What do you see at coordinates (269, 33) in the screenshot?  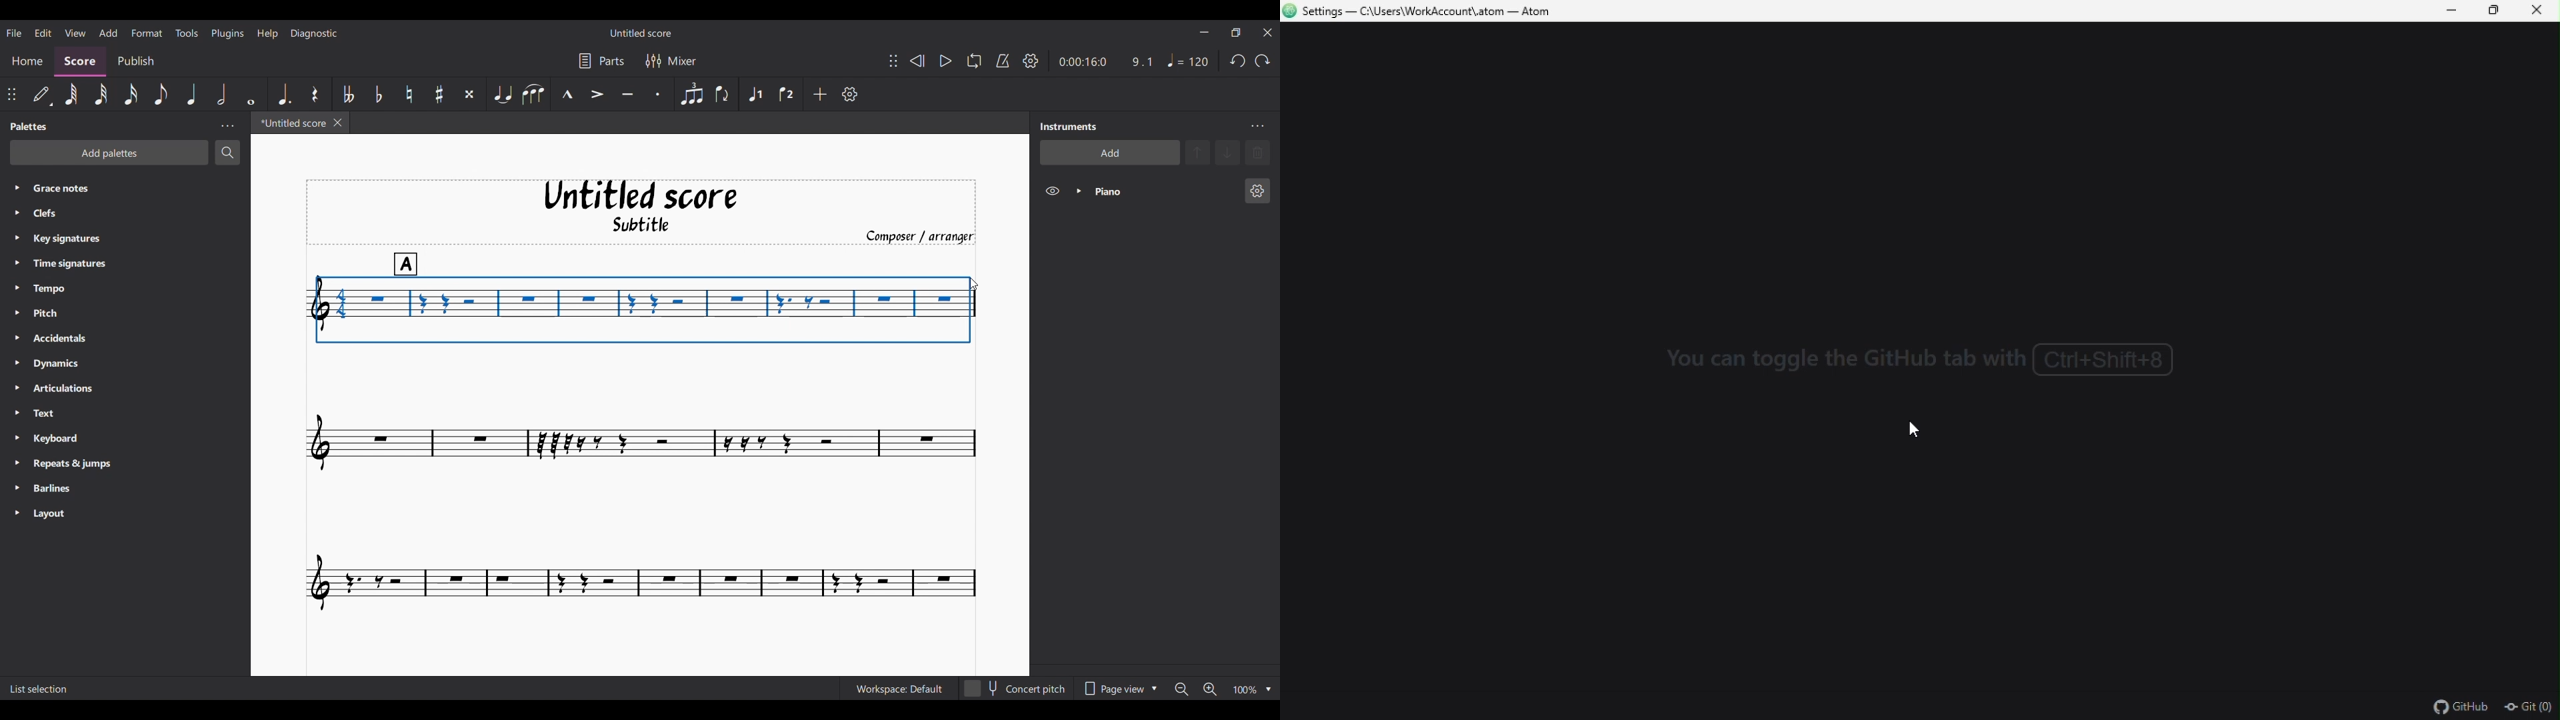 I see `Help menu` at bounding box center [269, 33].